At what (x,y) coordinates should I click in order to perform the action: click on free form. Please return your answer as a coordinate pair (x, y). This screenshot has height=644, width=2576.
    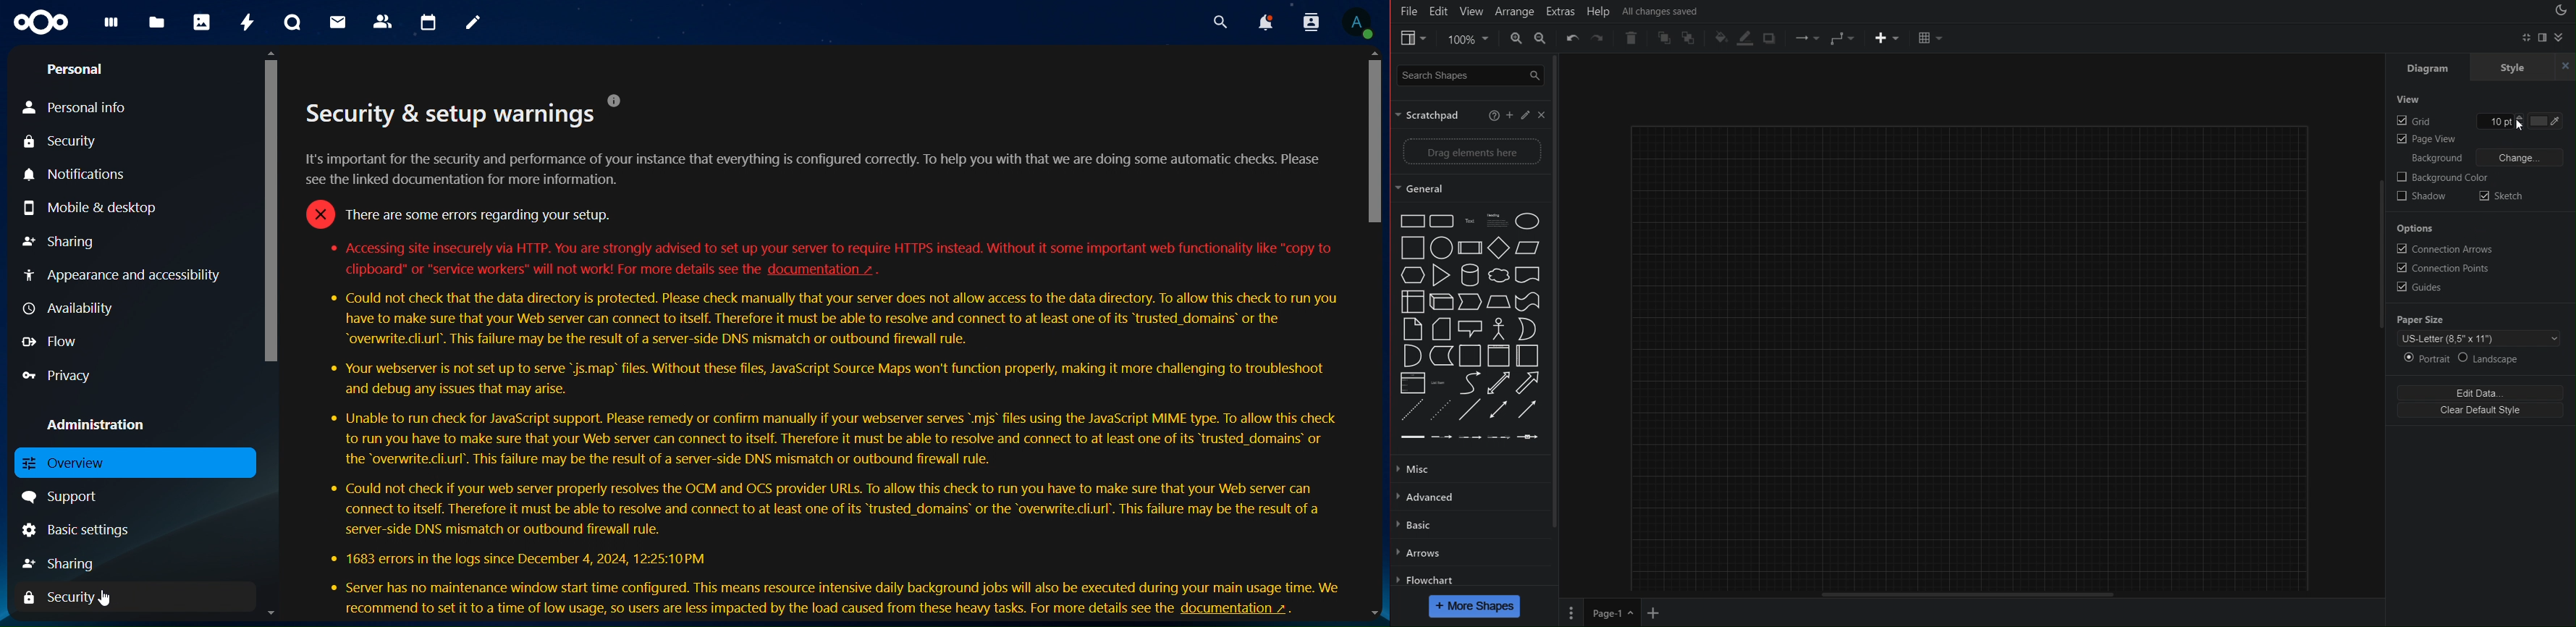
    Looking at the image, I should click on (1463, 381).